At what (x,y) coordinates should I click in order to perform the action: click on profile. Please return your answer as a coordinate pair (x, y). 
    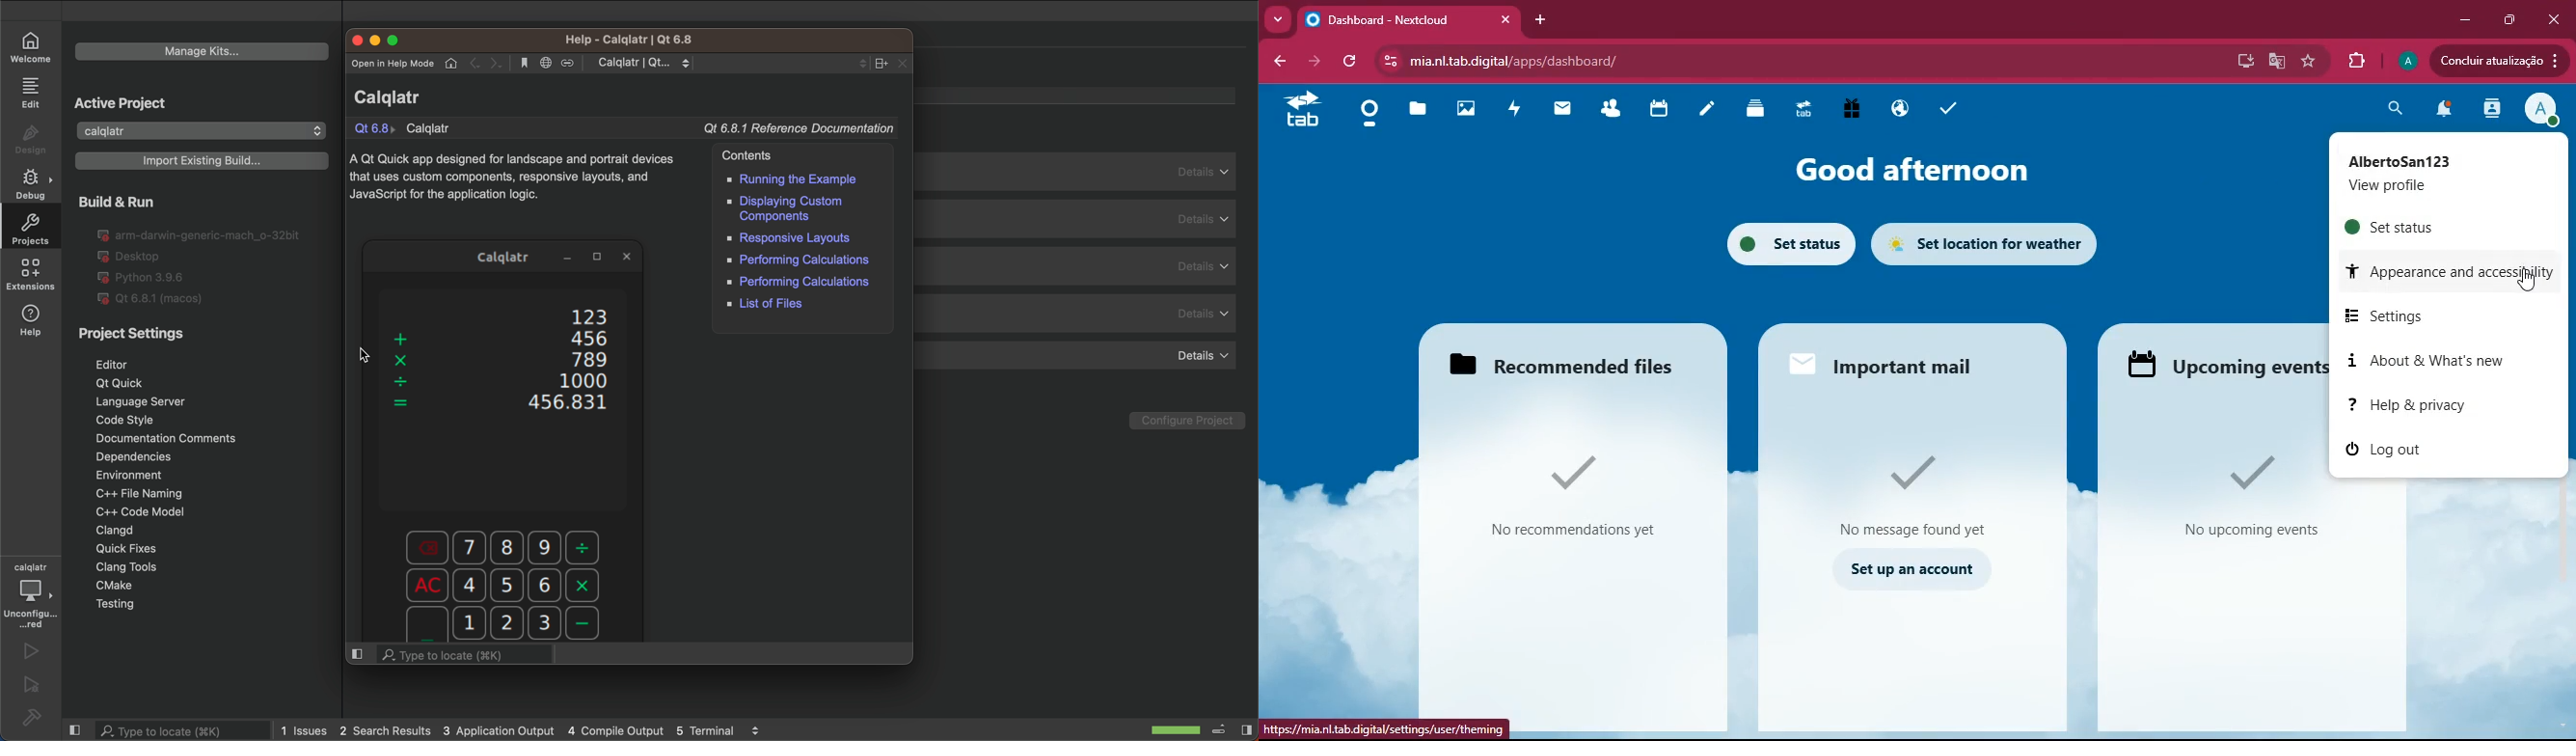
    Looking at the image, I should click on (2405, 61).